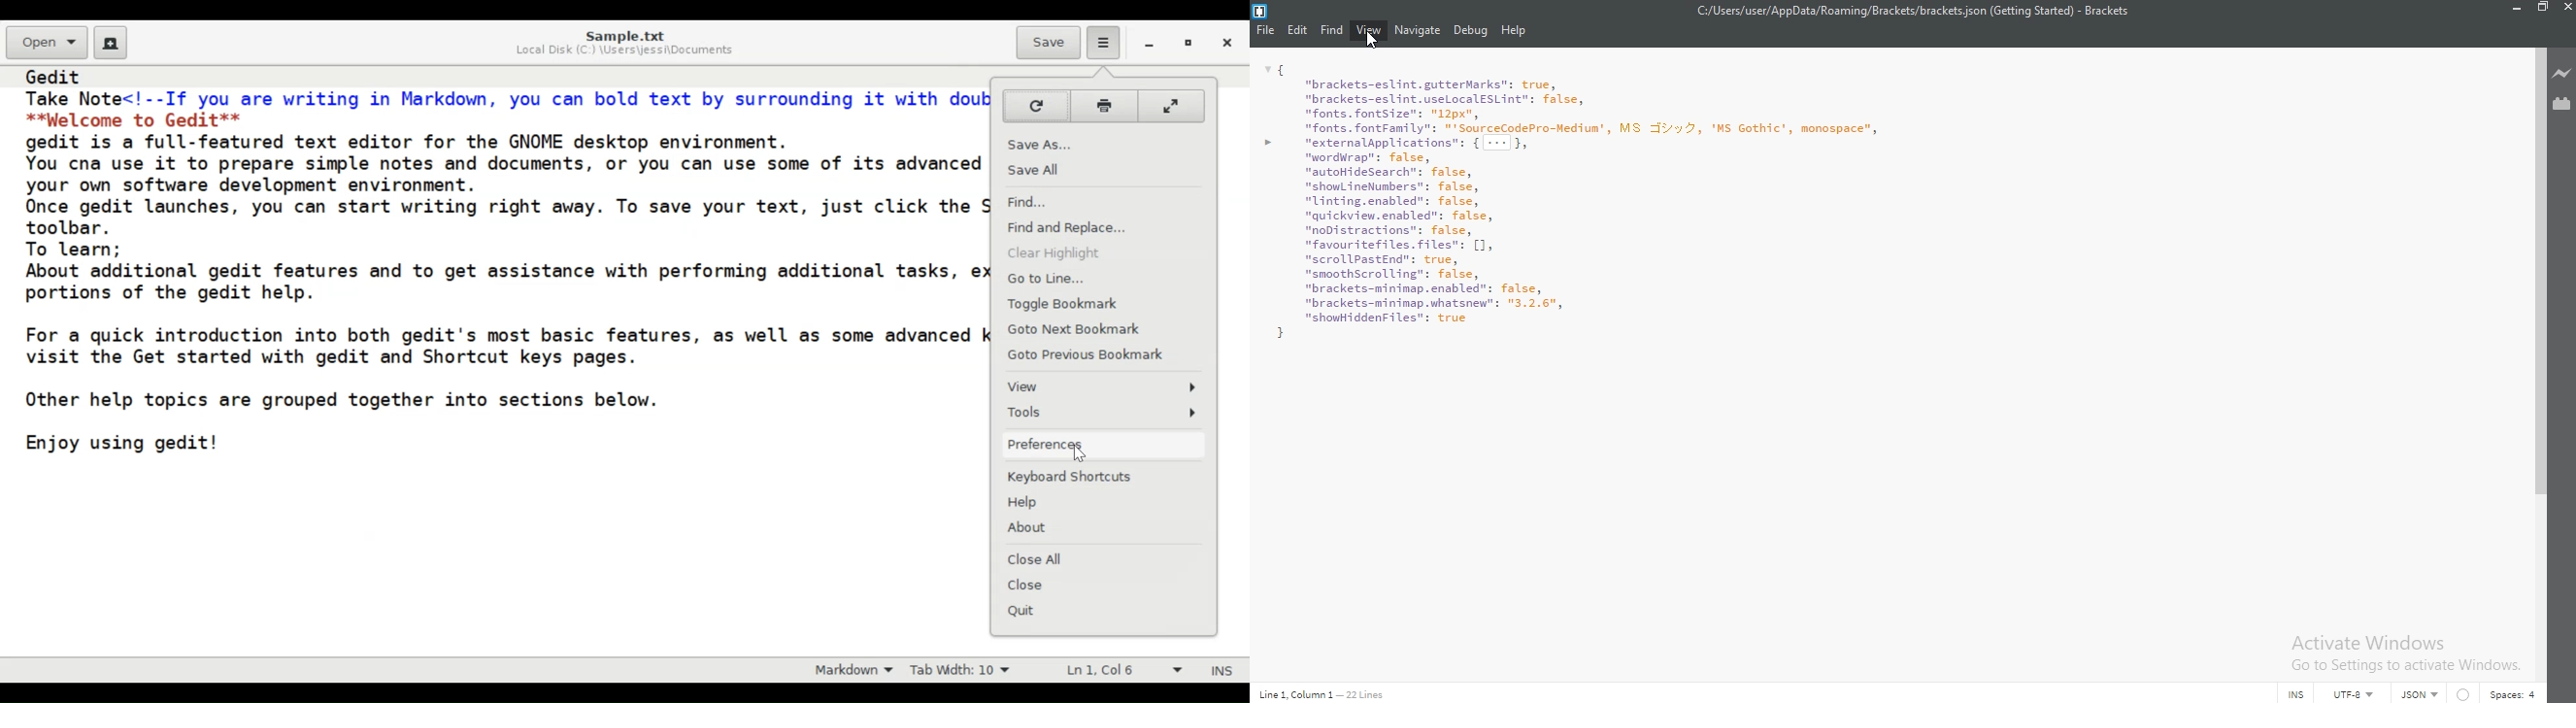 This screenshot has height=728, width=2576. I want to click on Edit, so click(1300, 30).